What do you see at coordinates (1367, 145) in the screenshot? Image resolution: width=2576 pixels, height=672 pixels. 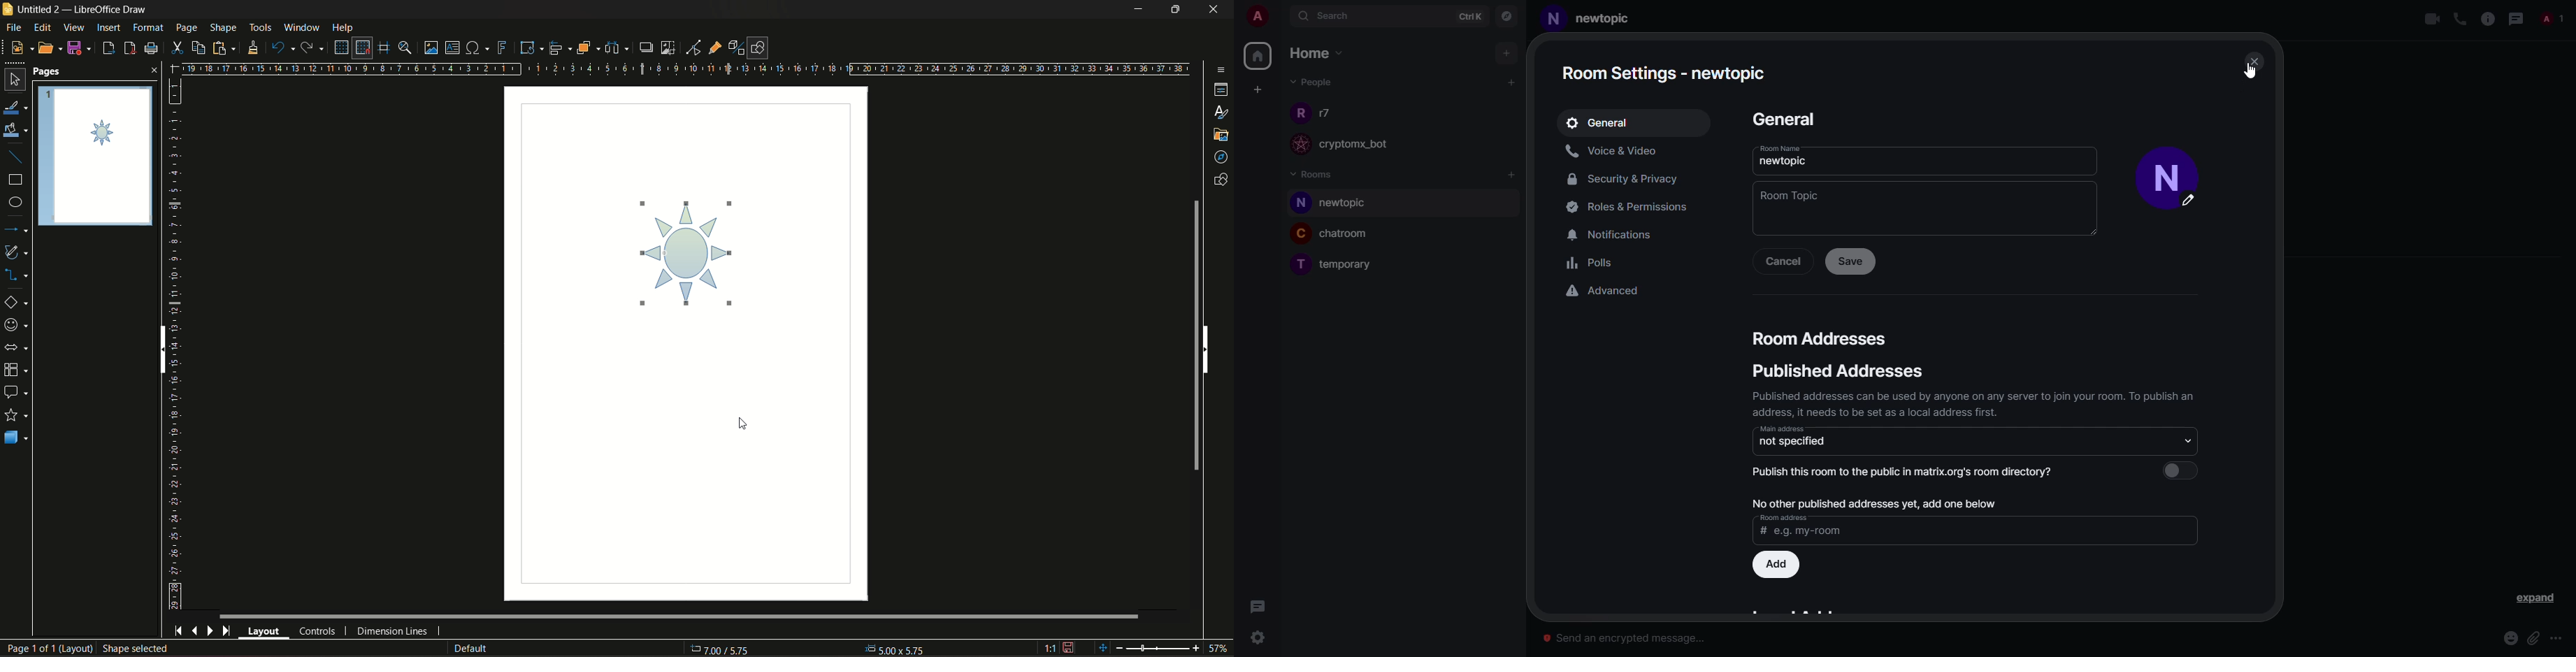 I see `bot` at bounding box center [1367, 145].